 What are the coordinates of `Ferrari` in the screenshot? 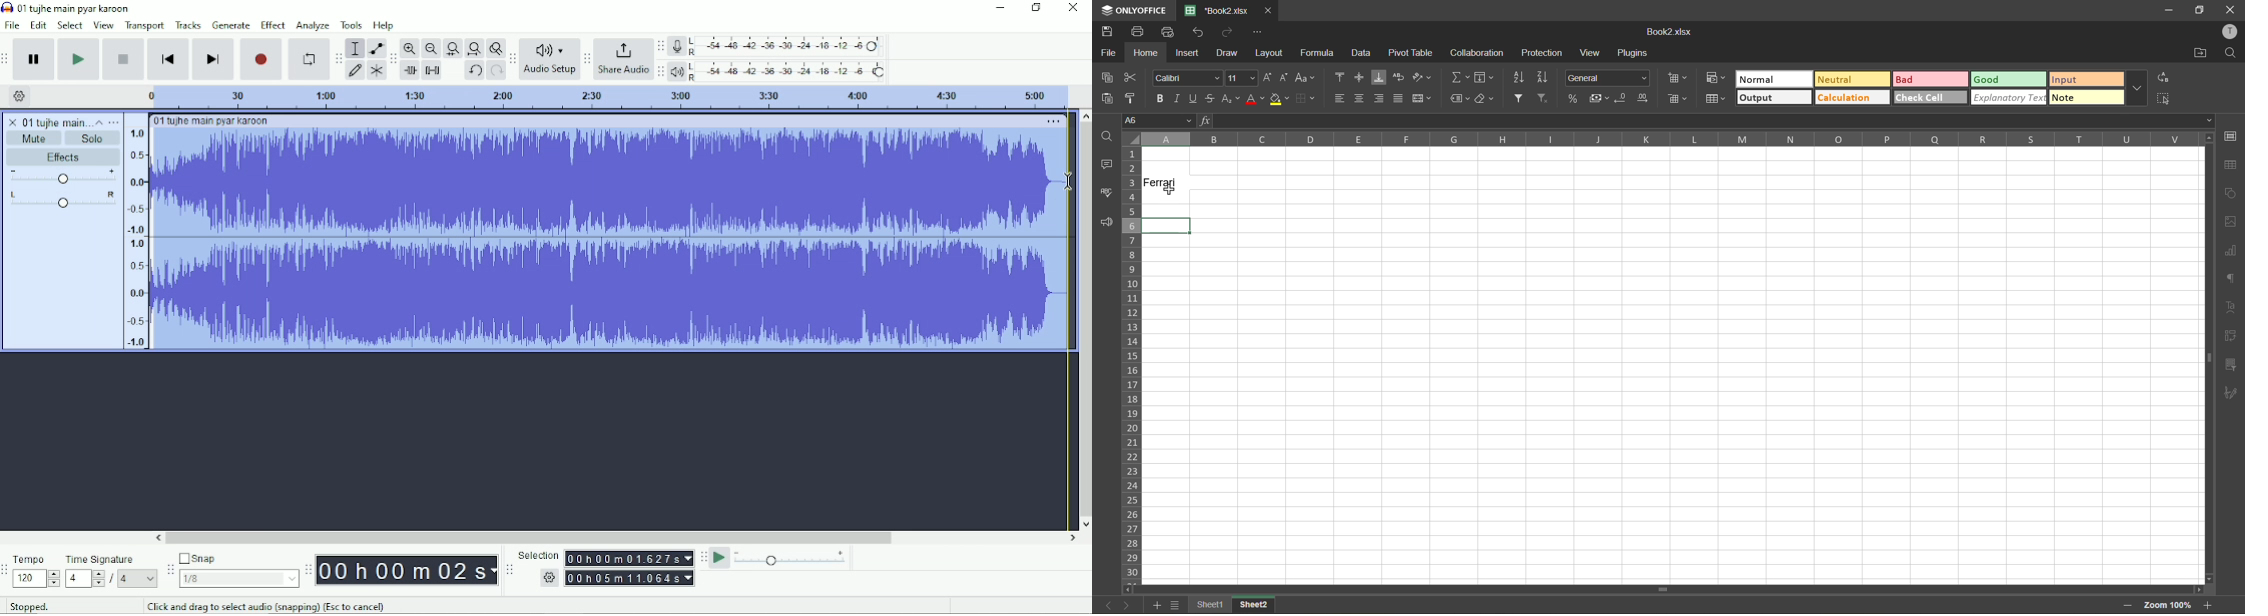 It's located at (1163, 183).